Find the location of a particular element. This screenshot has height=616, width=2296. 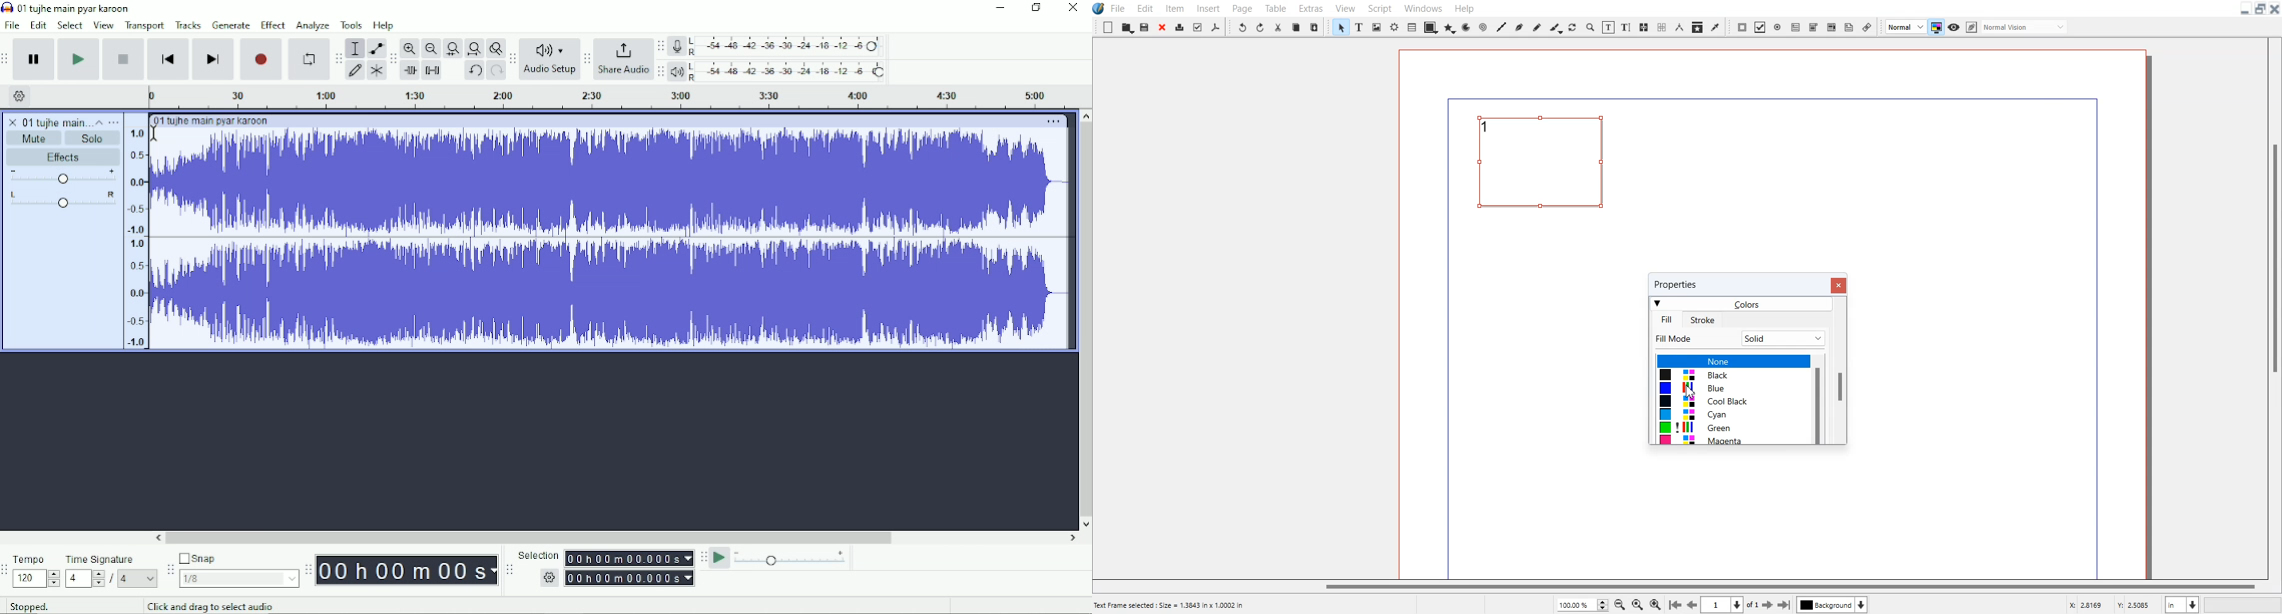

Freehand line is located at coordinates (1537, 27).